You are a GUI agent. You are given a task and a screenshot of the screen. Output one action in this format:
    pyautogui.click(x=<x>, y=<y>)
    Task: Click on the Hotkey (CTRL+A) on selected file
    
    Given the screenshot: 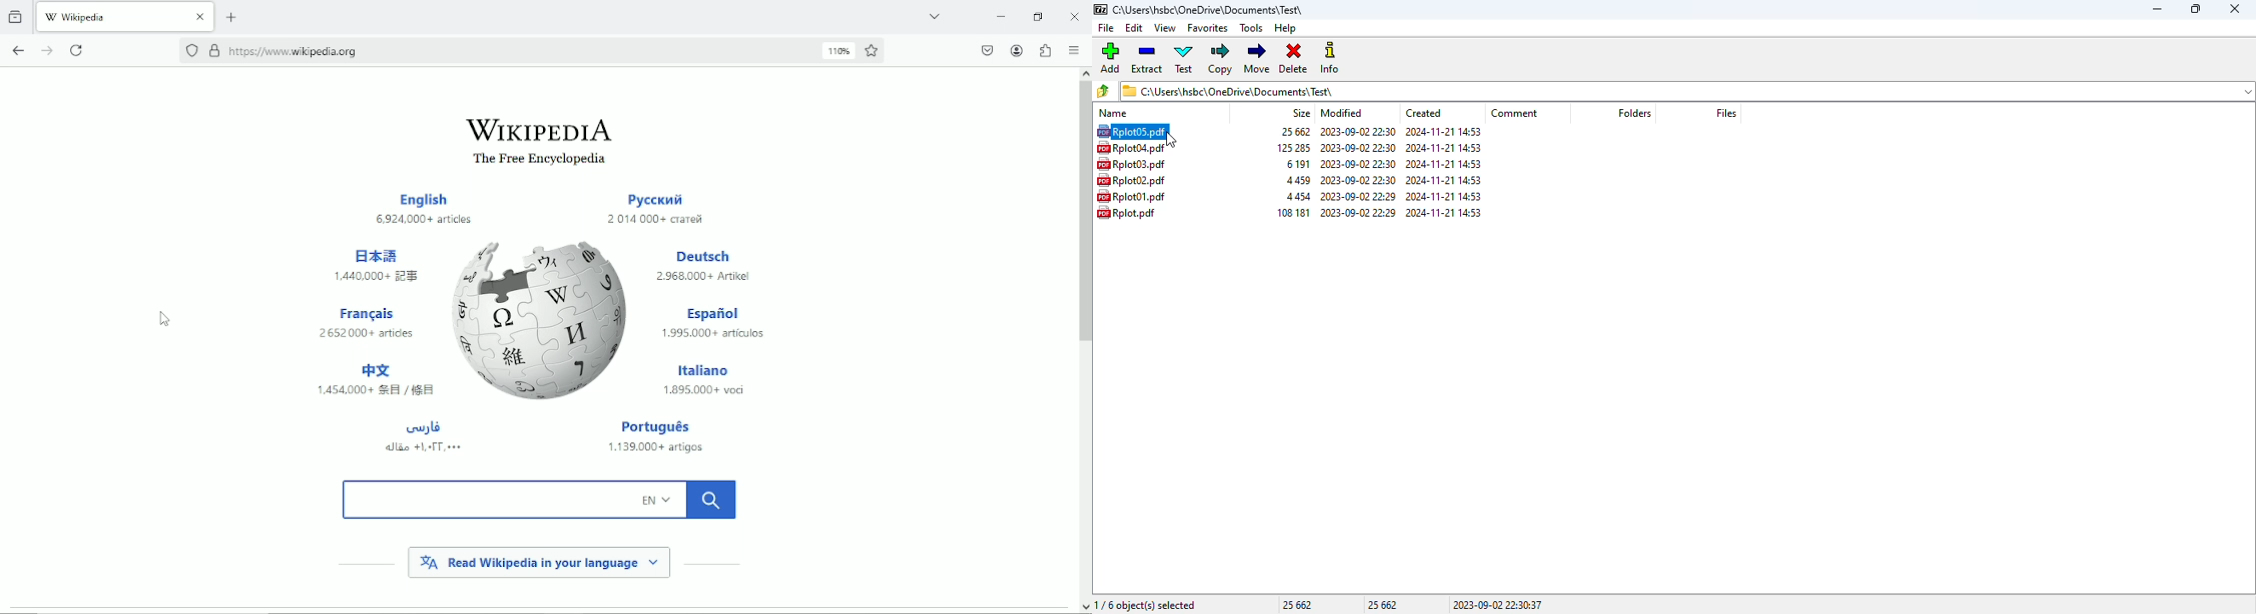 What is the action you would take?
    pyautogui.click(x=1133, y=131)
    